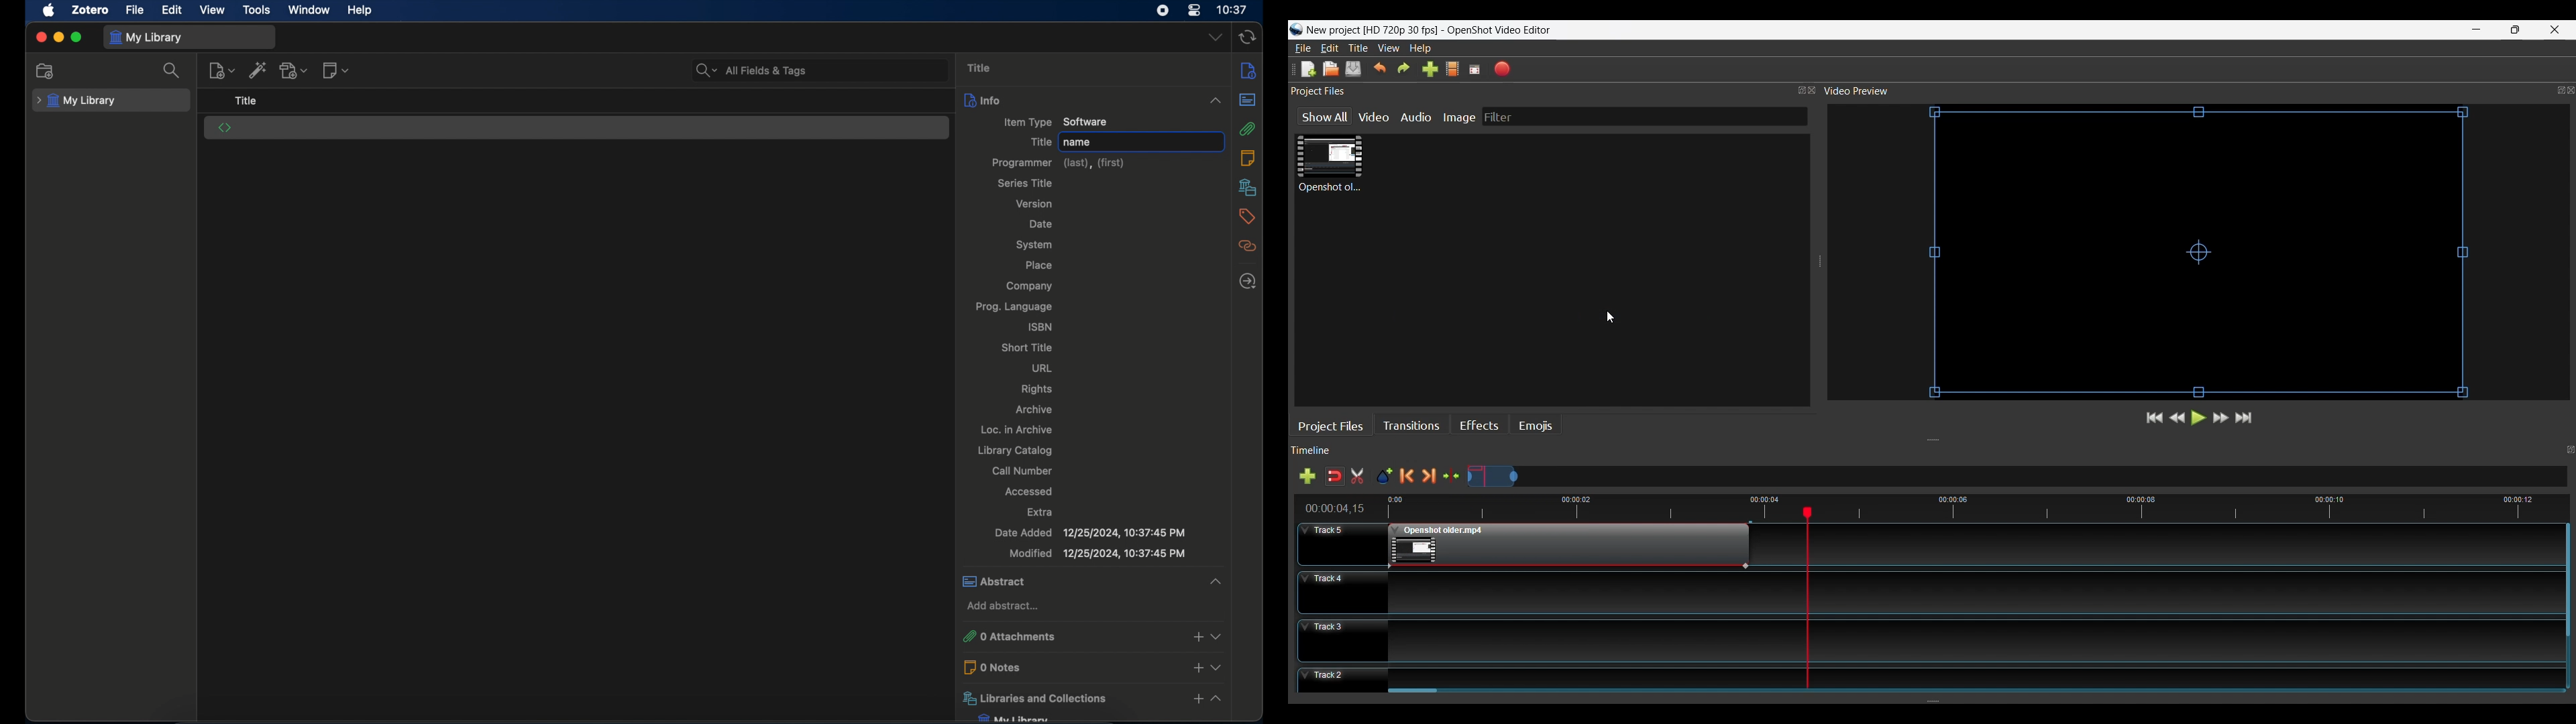 The image size is (2576, 728). I want to click on Video Preview, so click(2198, 91).